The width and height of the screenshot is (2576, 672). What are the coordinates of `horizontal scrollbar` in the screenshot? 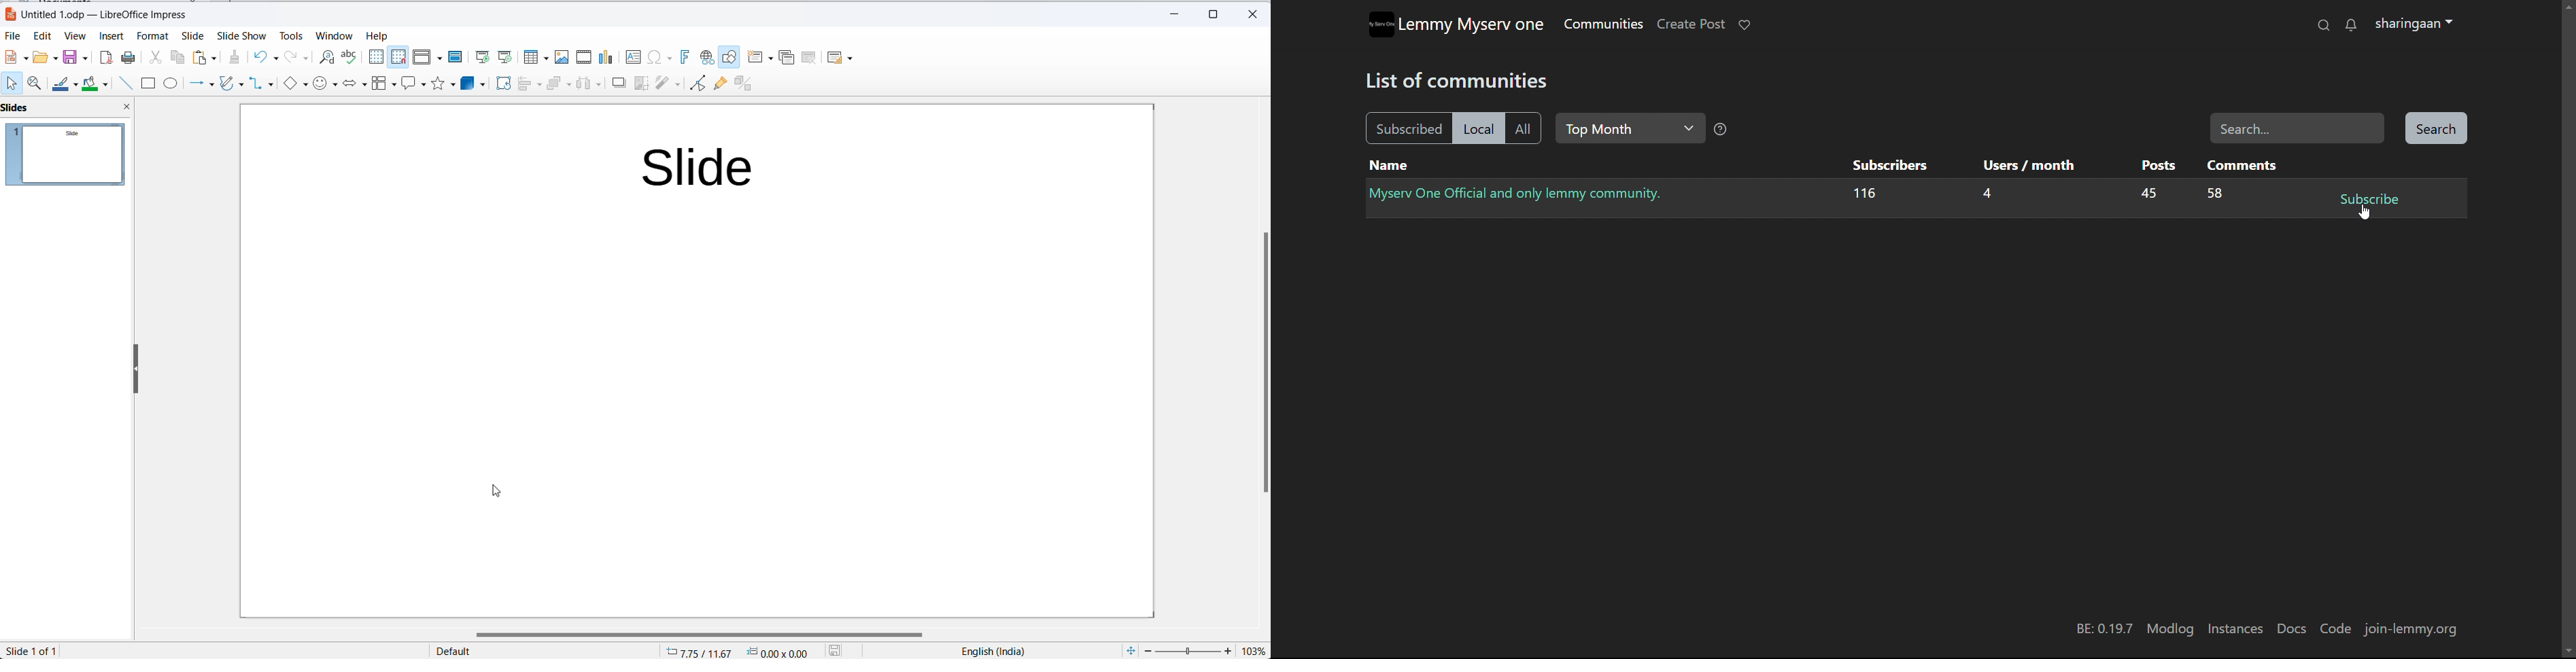 It's located at (700, 633).